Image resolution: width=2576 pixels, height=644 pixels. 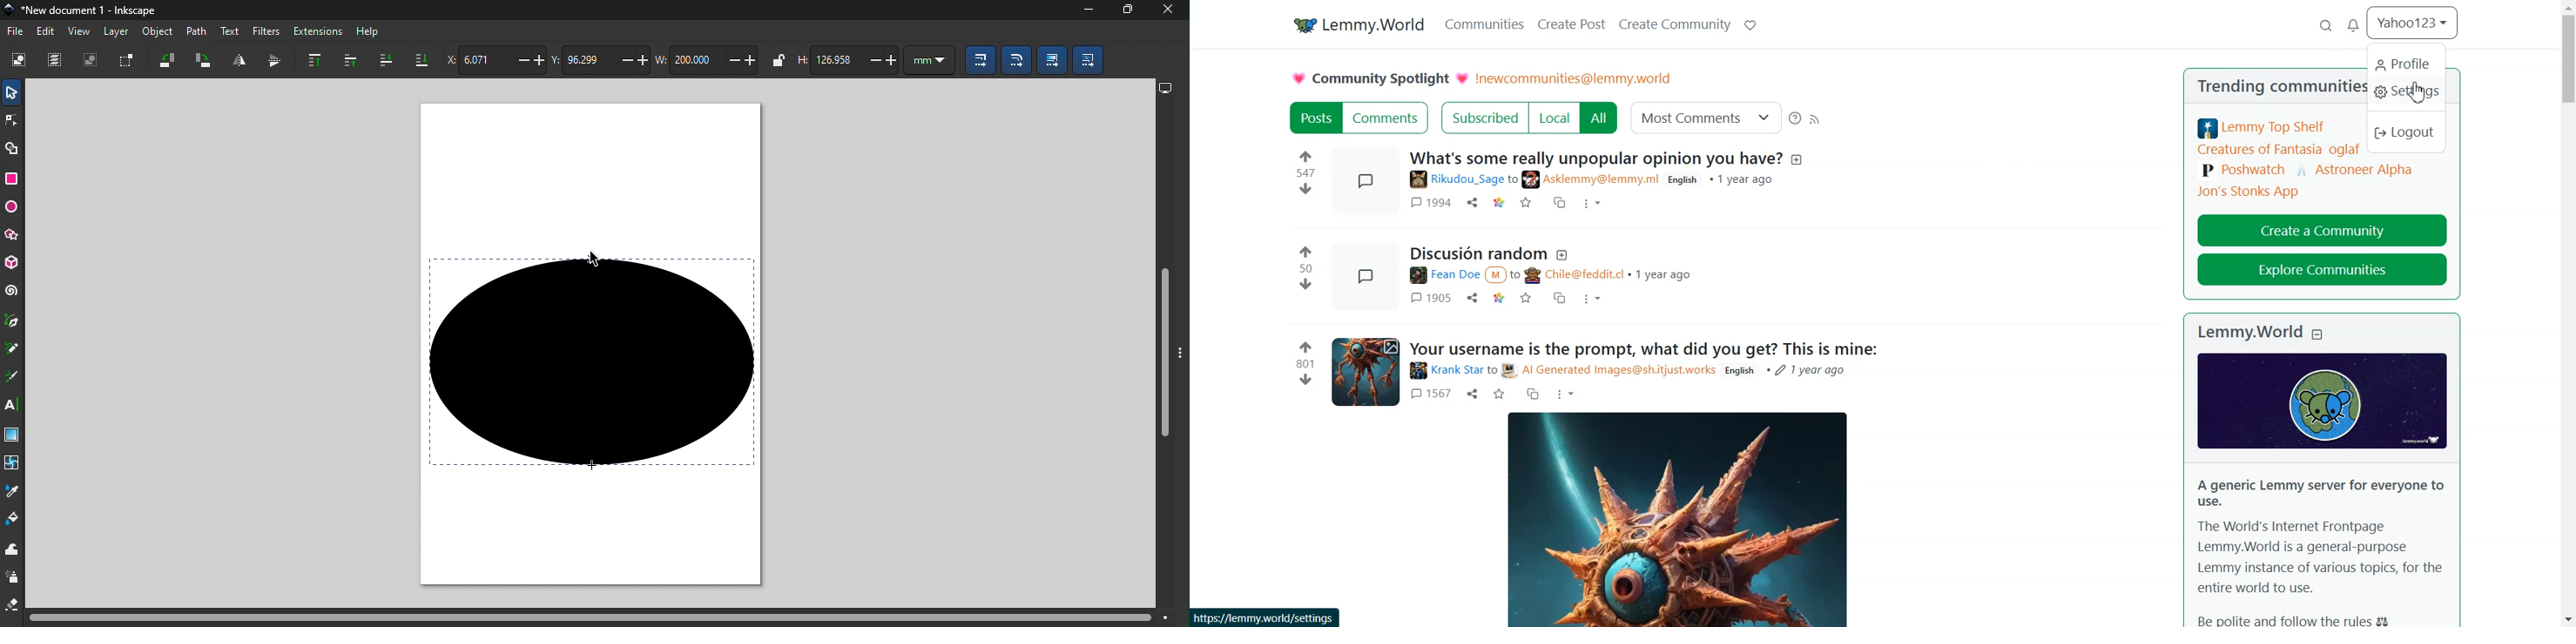 I want to click on krank star, so click(x=1445, y=371).